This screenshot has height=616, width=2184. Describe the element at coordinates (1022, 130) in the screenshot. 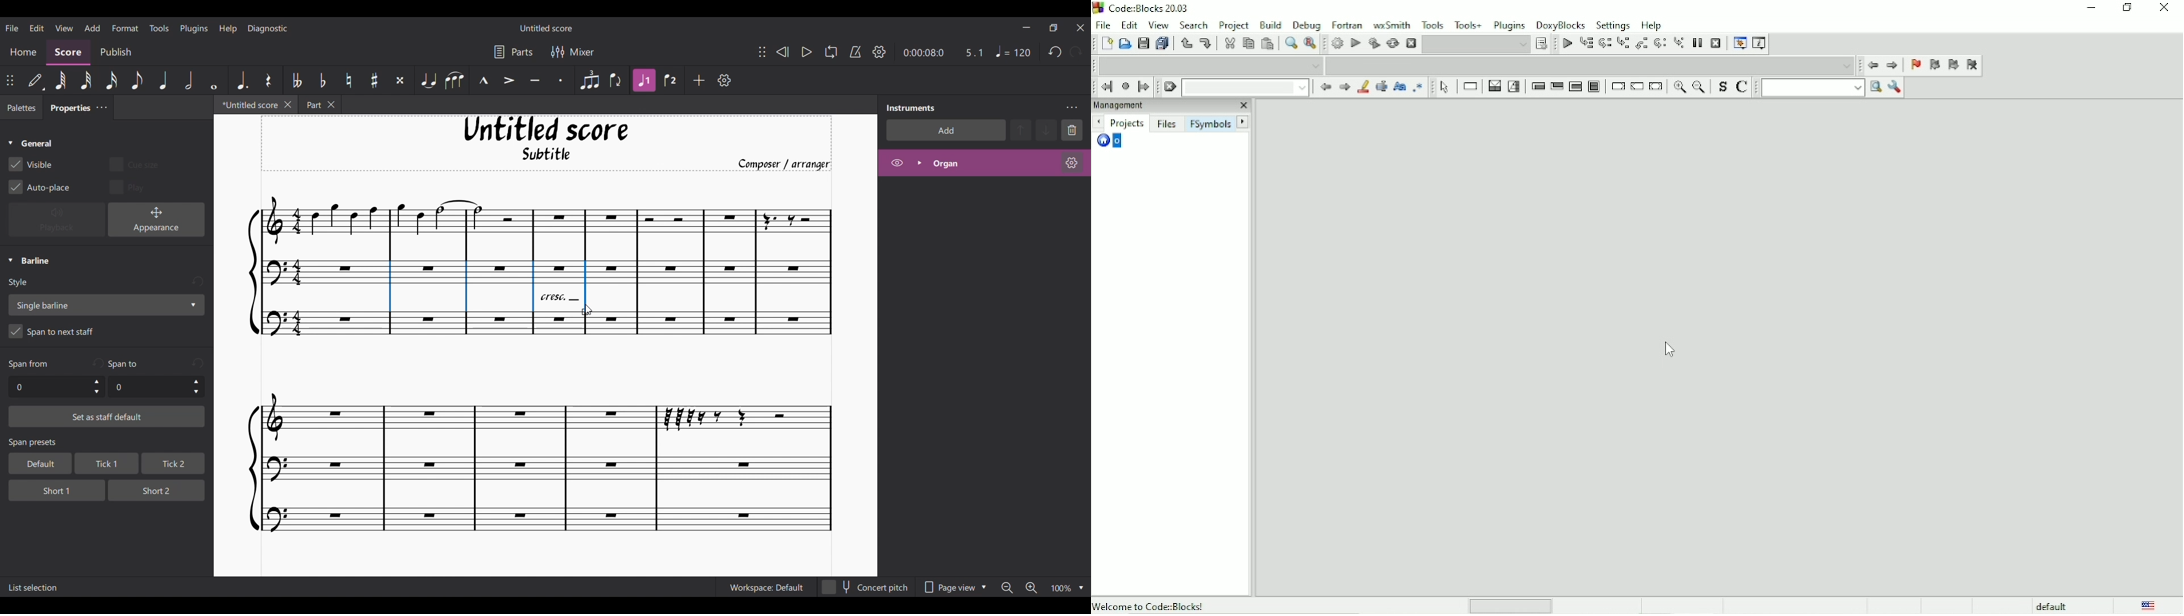

I see `Move selection up` at that location.